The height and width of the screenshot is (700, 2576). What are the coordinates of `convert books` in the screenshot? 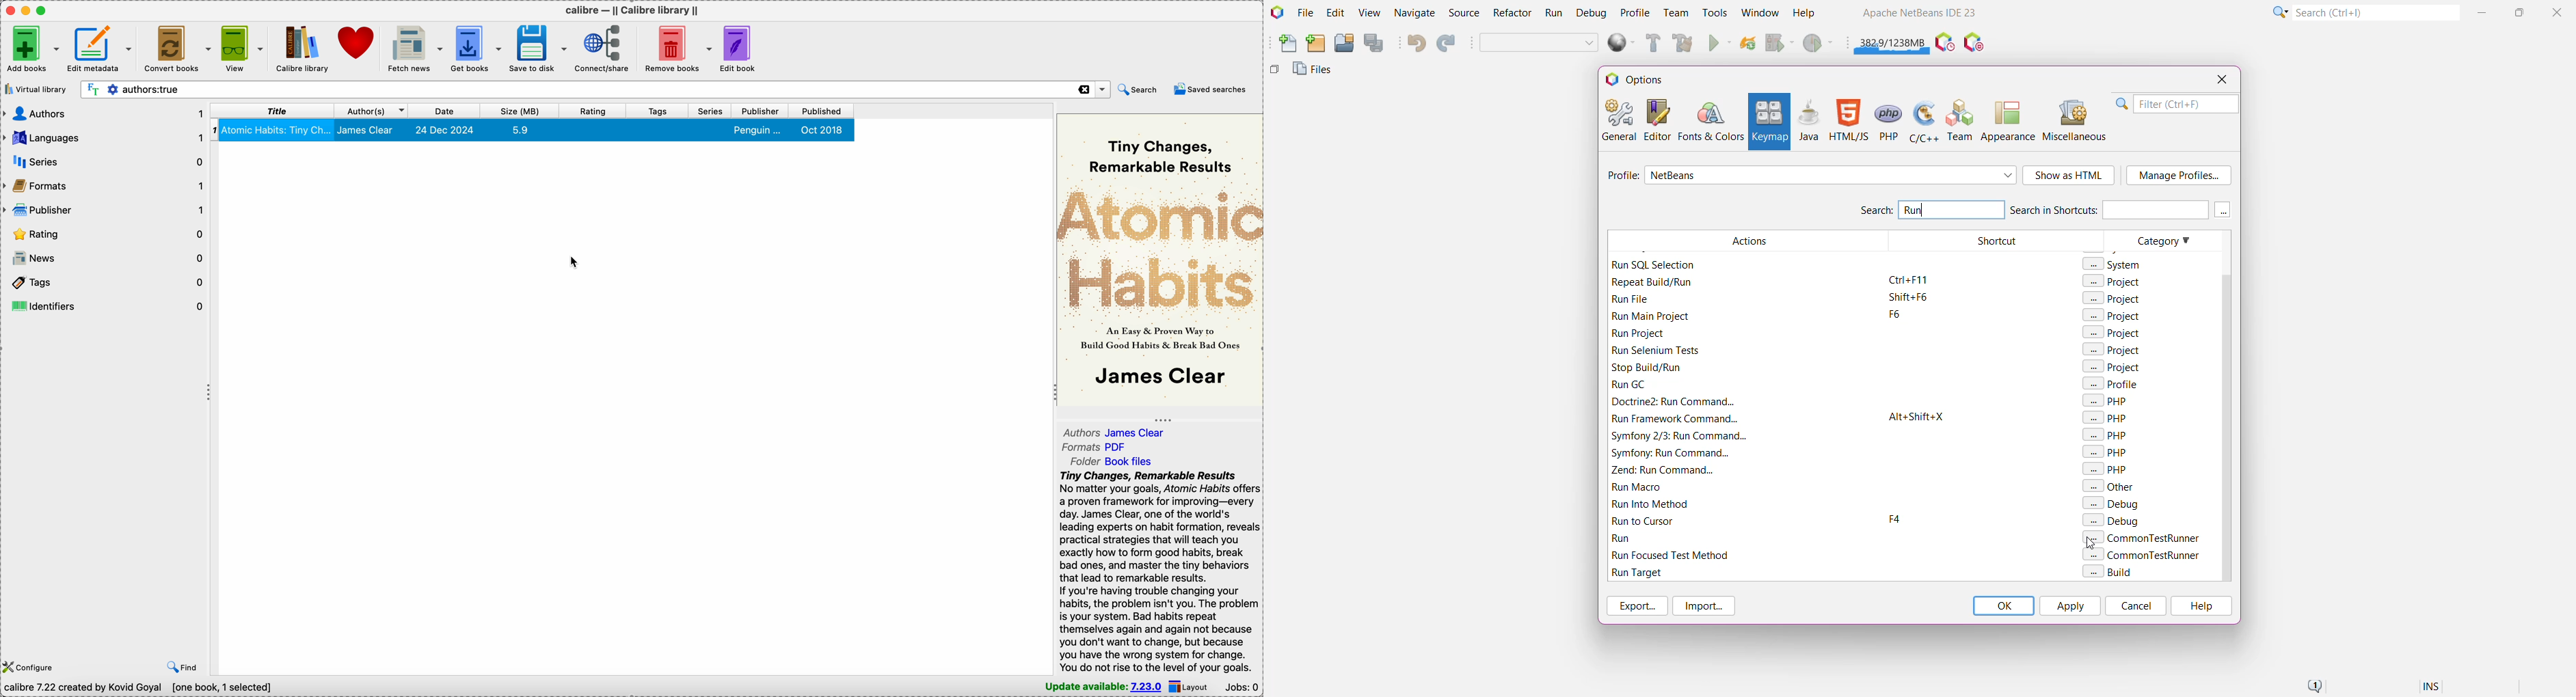 It's located at (179, 49).